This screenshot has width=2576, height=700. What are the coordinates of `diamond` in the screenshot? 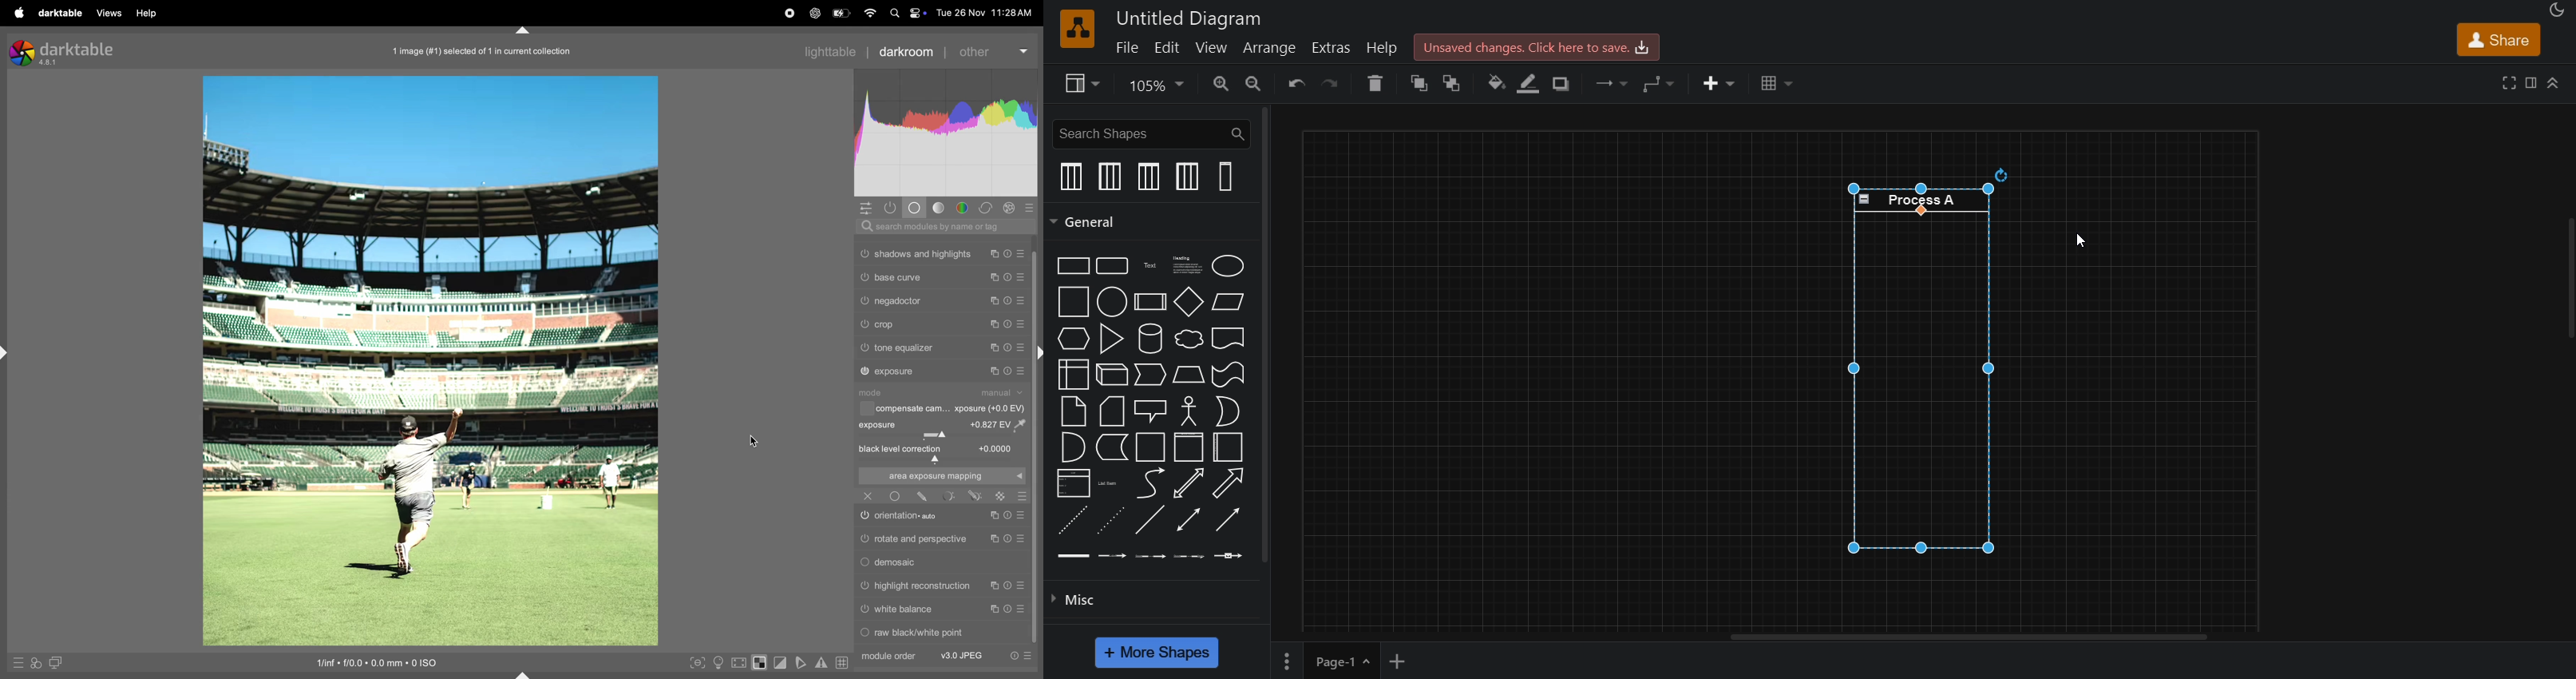 It's located at (1189, 302).